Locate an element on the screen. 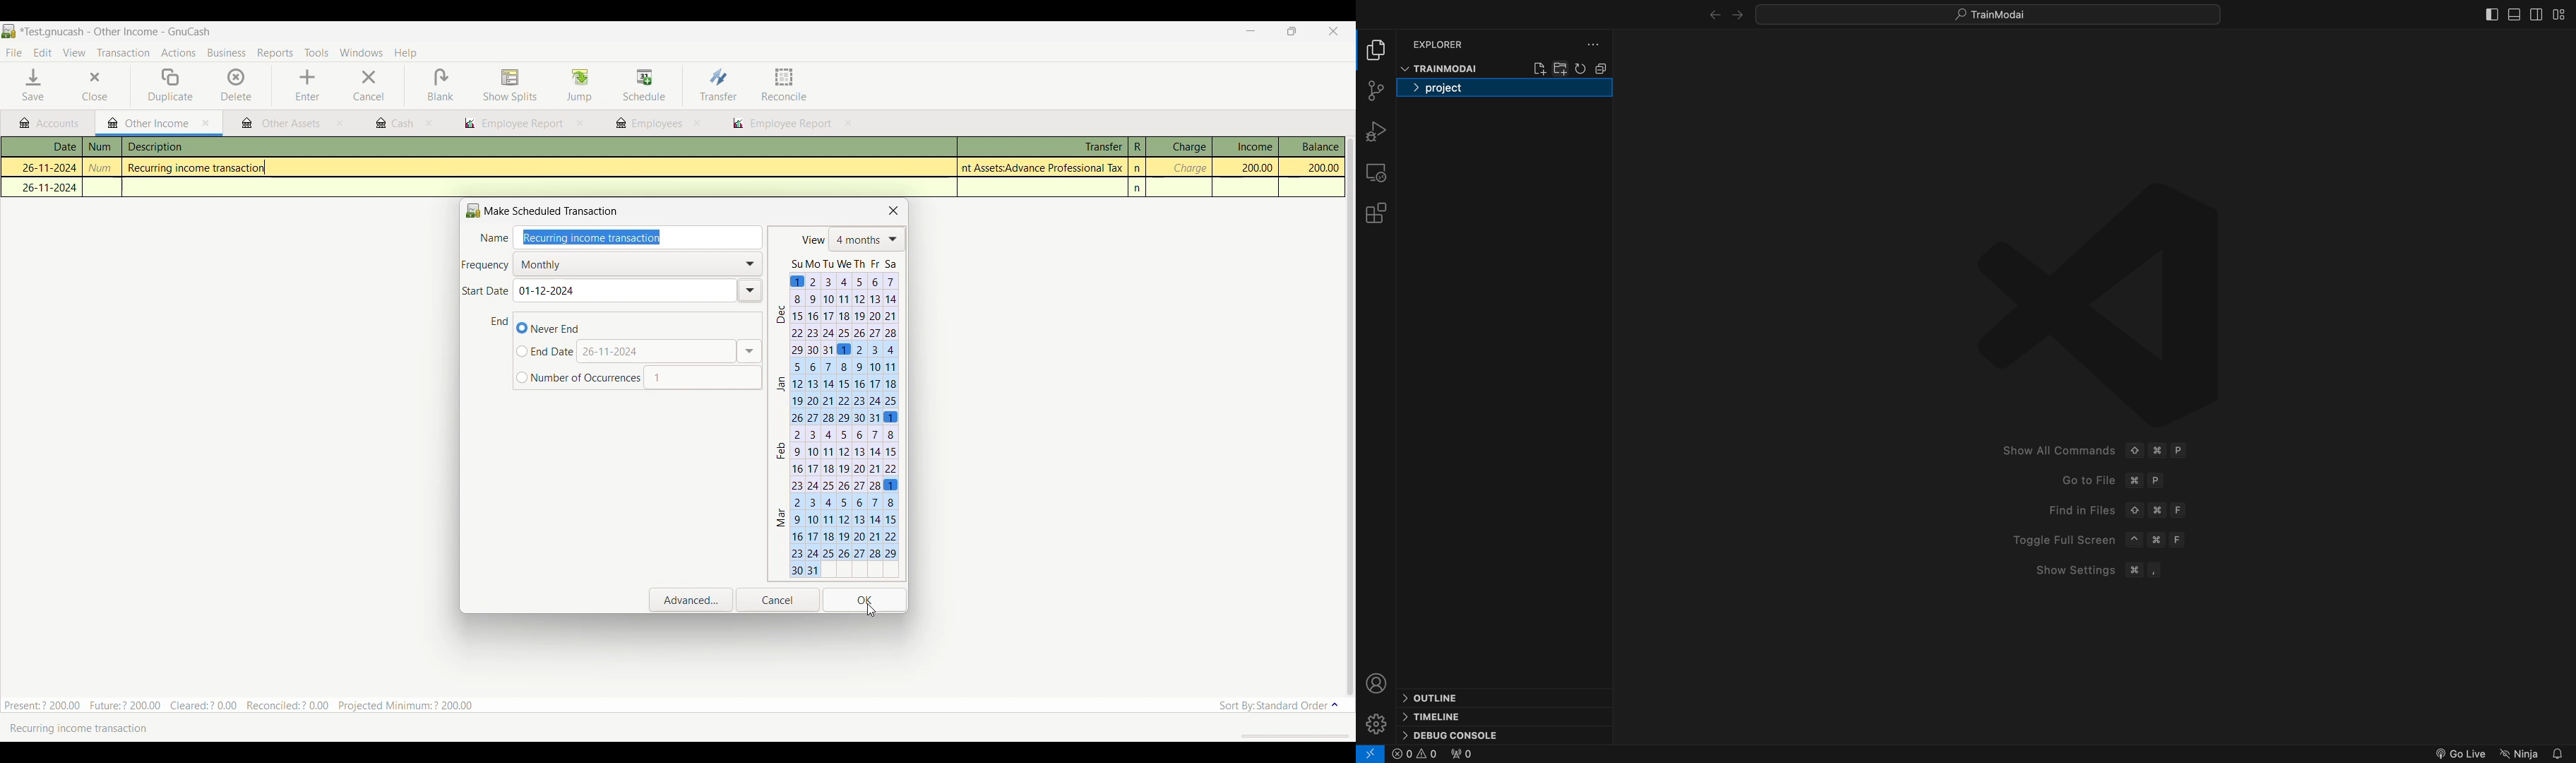  Accounts is located at coordinates (52, 124).